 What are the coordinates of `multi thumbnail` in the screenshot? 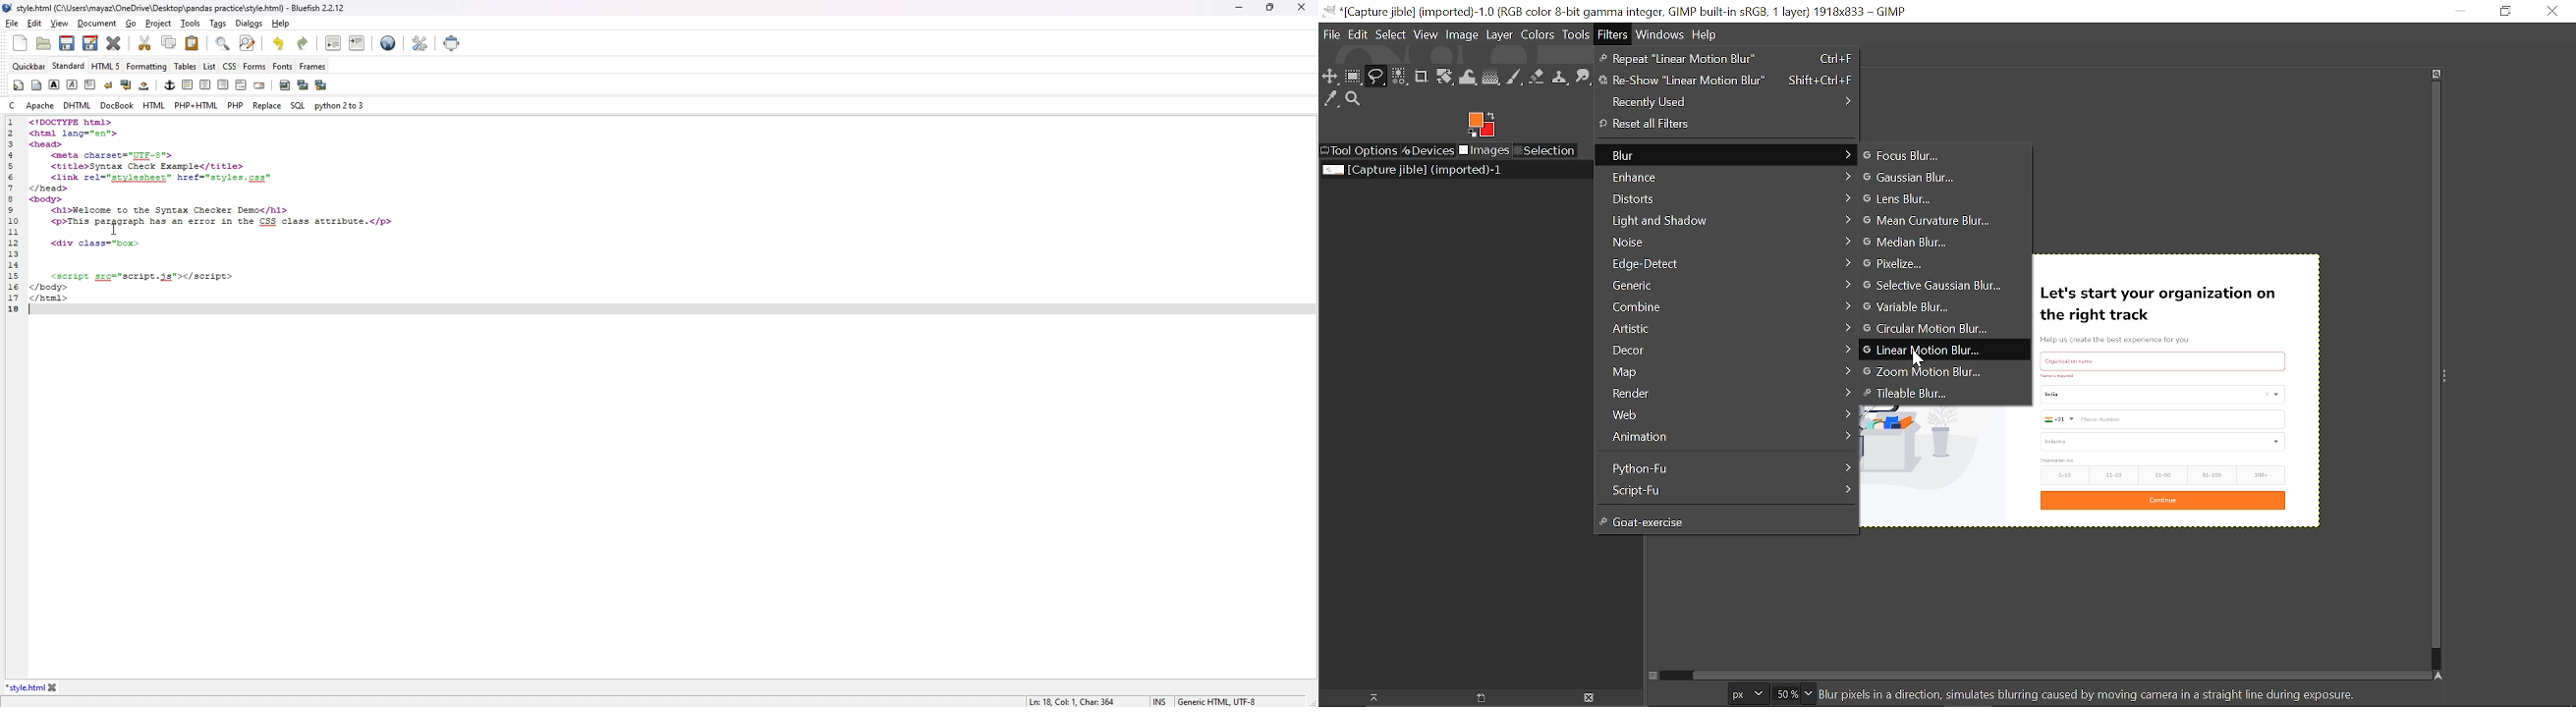 It's located at (322, 86).